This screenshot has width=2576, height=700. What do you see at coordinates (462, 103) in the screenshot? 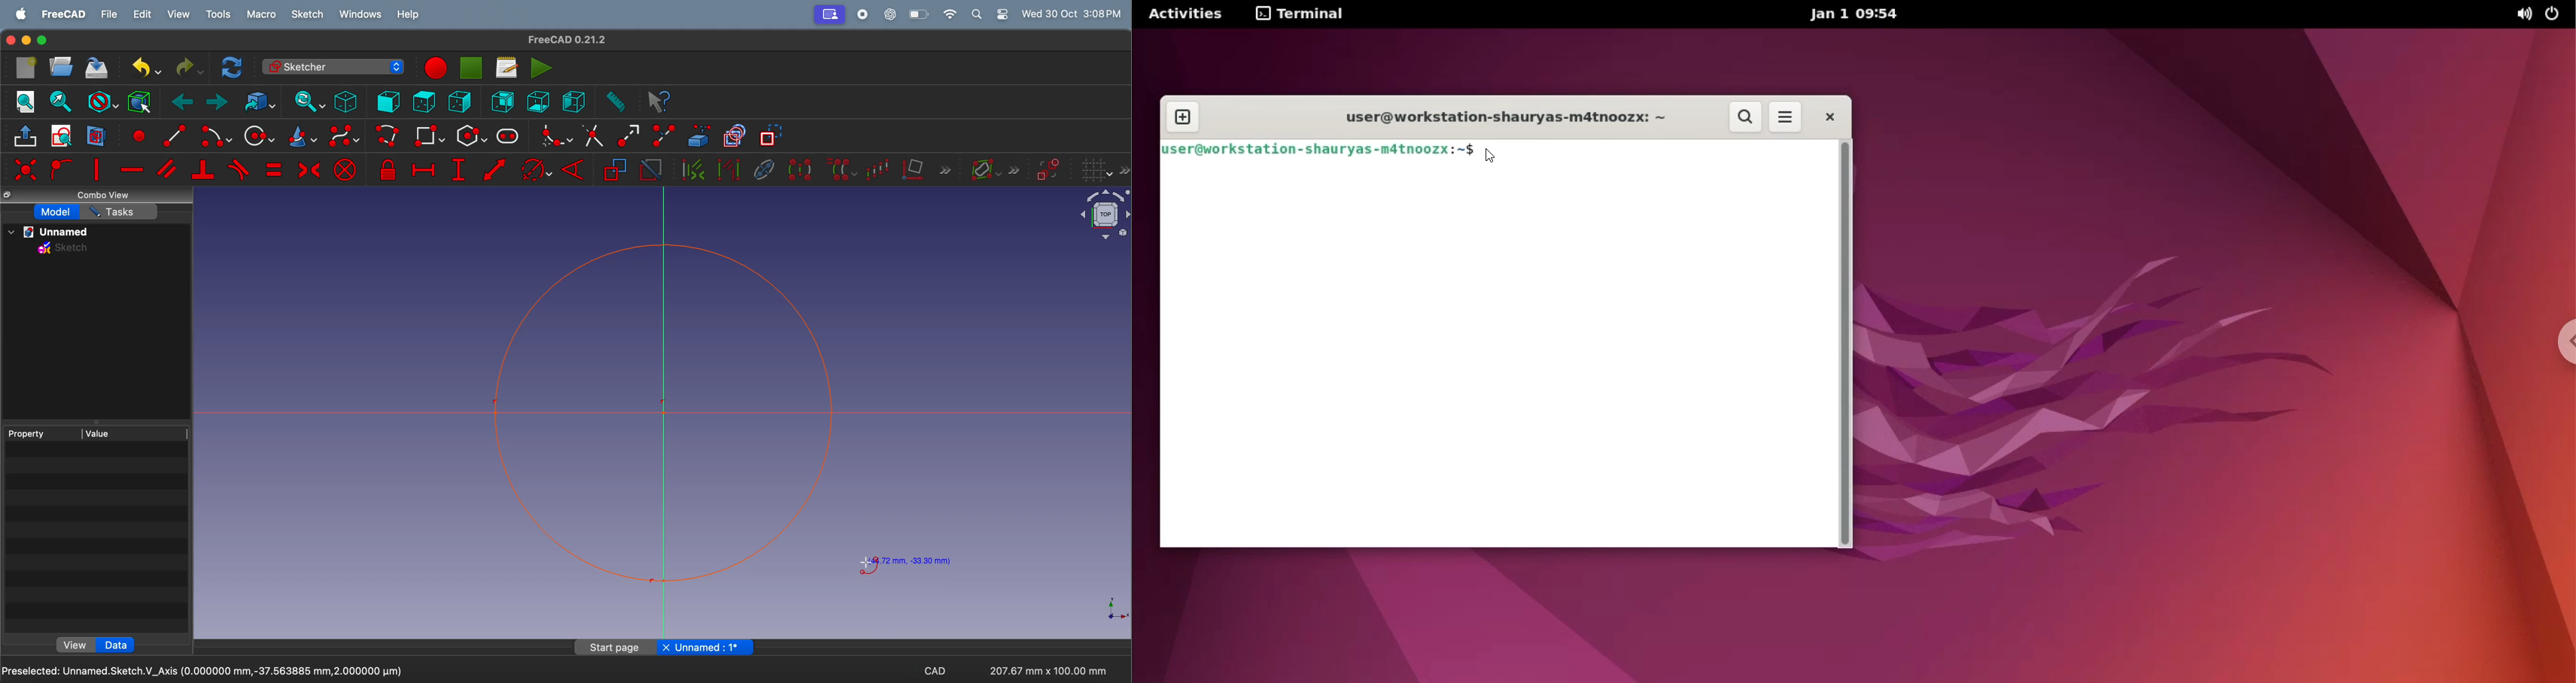
I see `left view` at bounding box center [462, 103].